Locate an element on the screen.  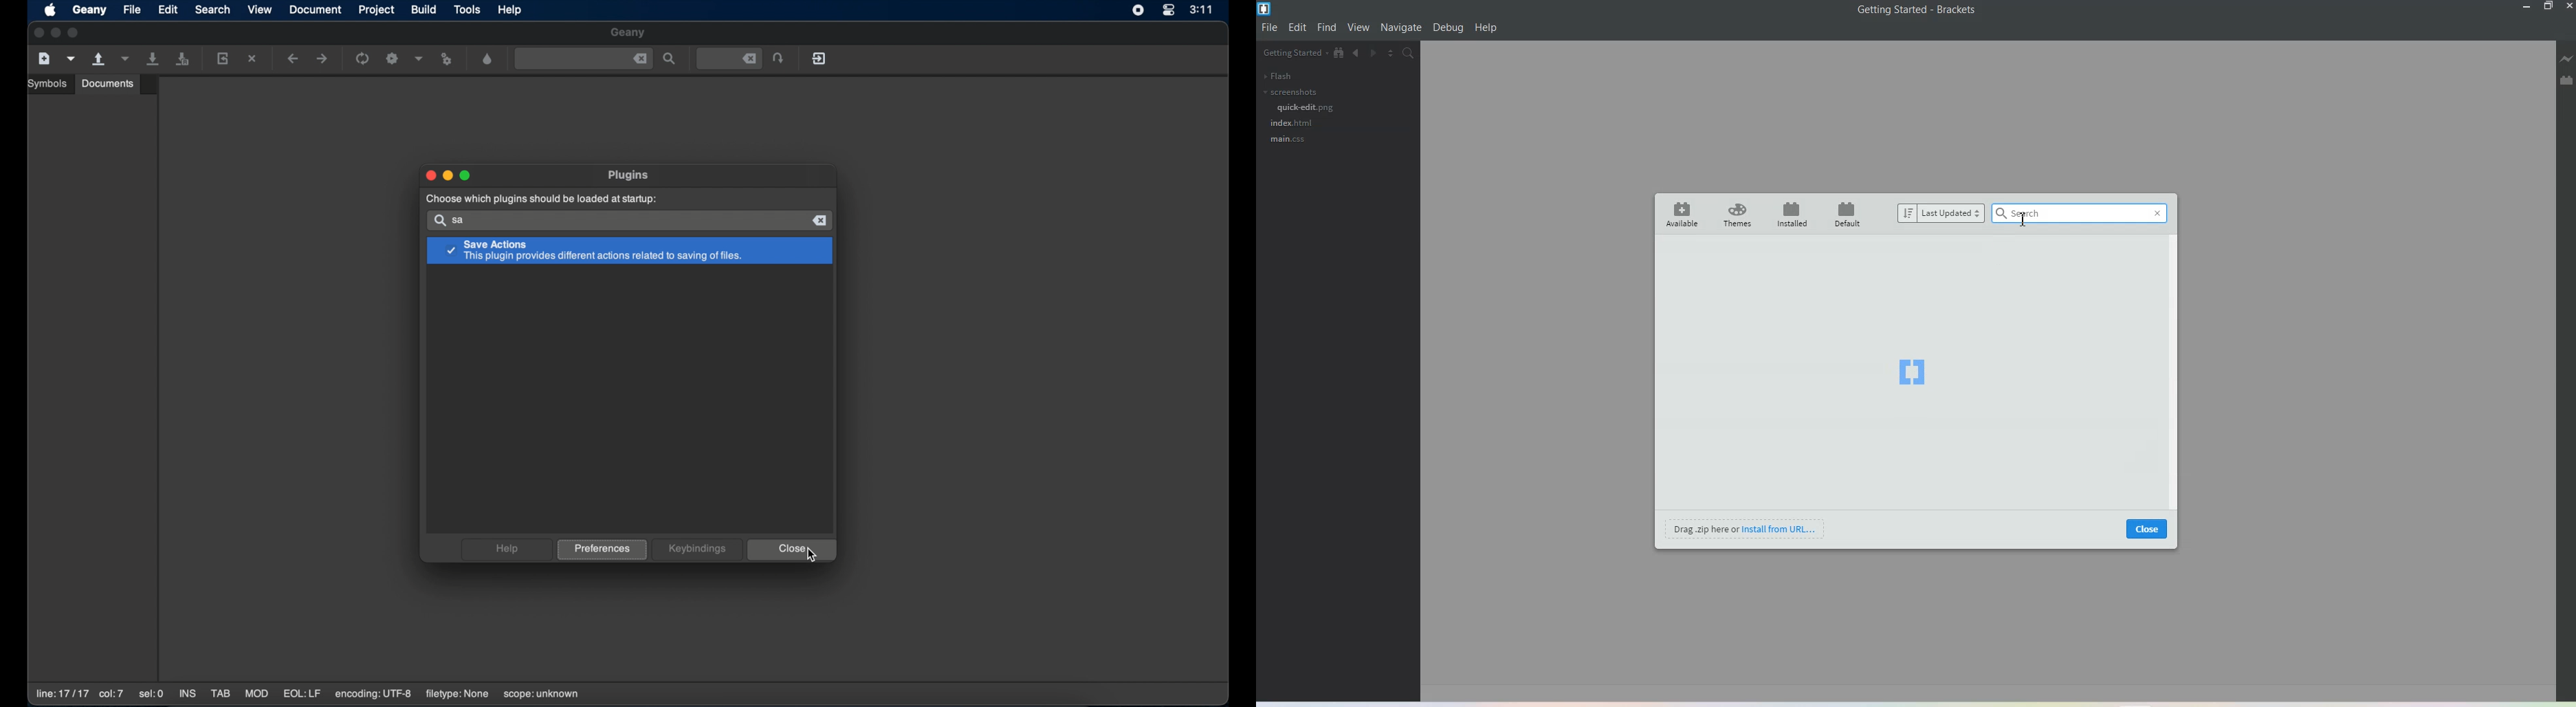
Theme is located at coordinates (1738, 215).